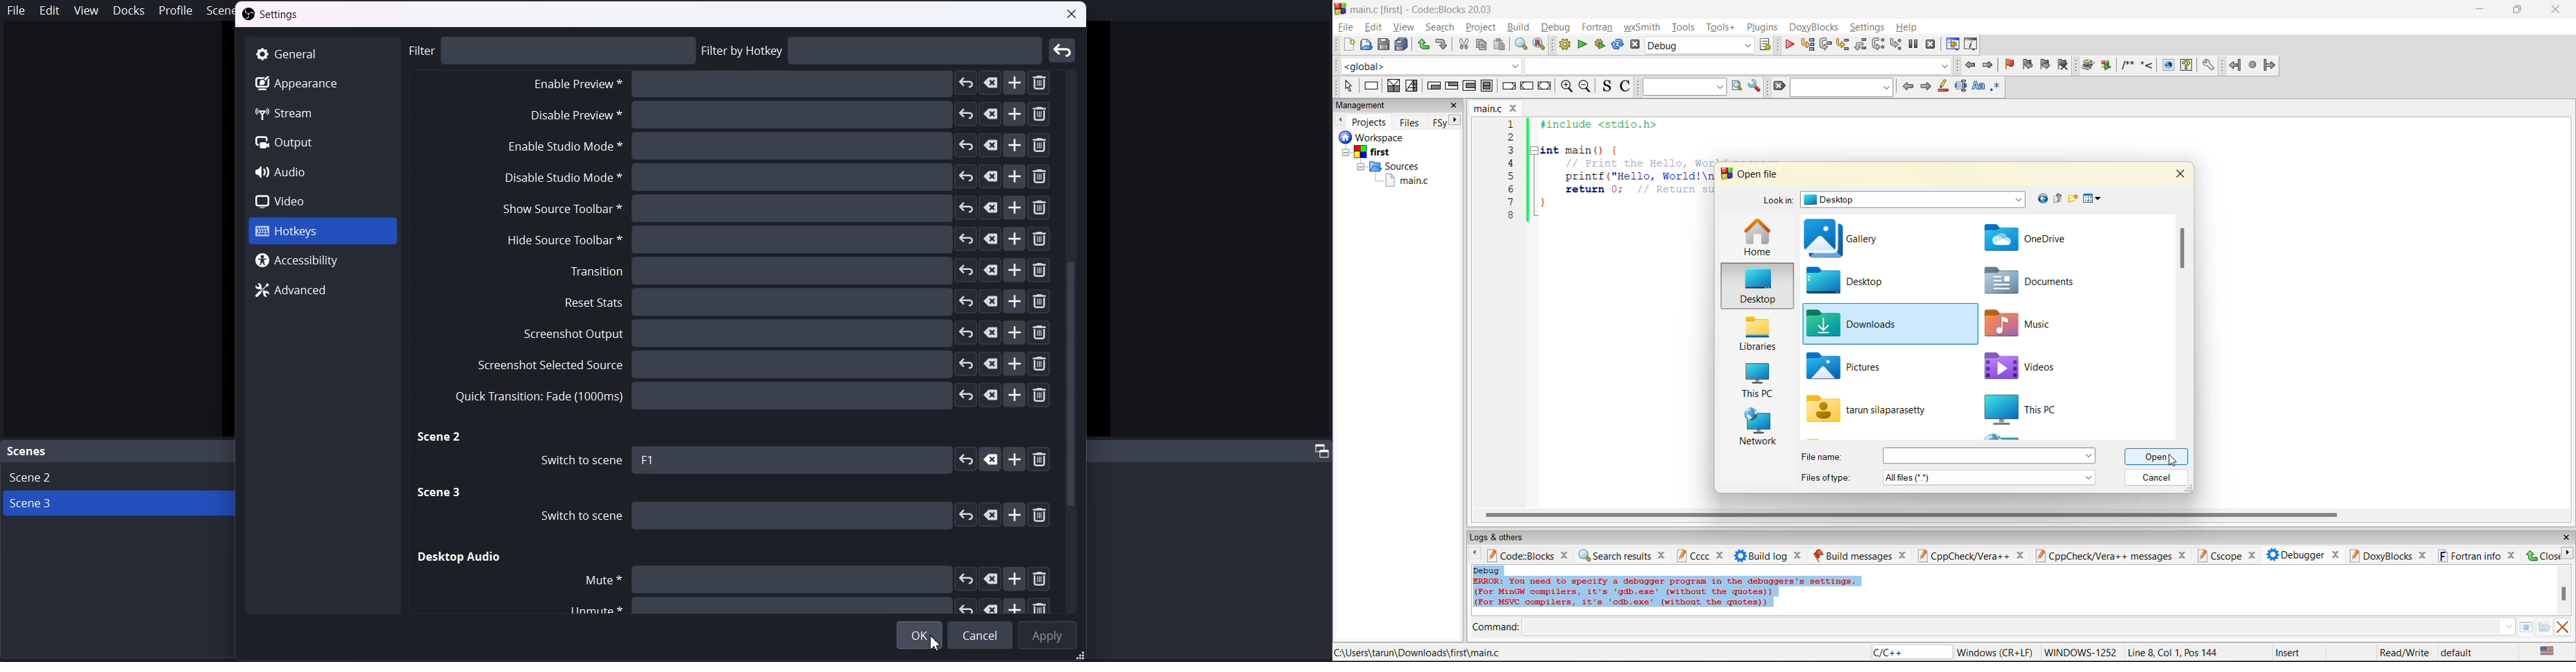  I want to click on }, so click(1543, 205).